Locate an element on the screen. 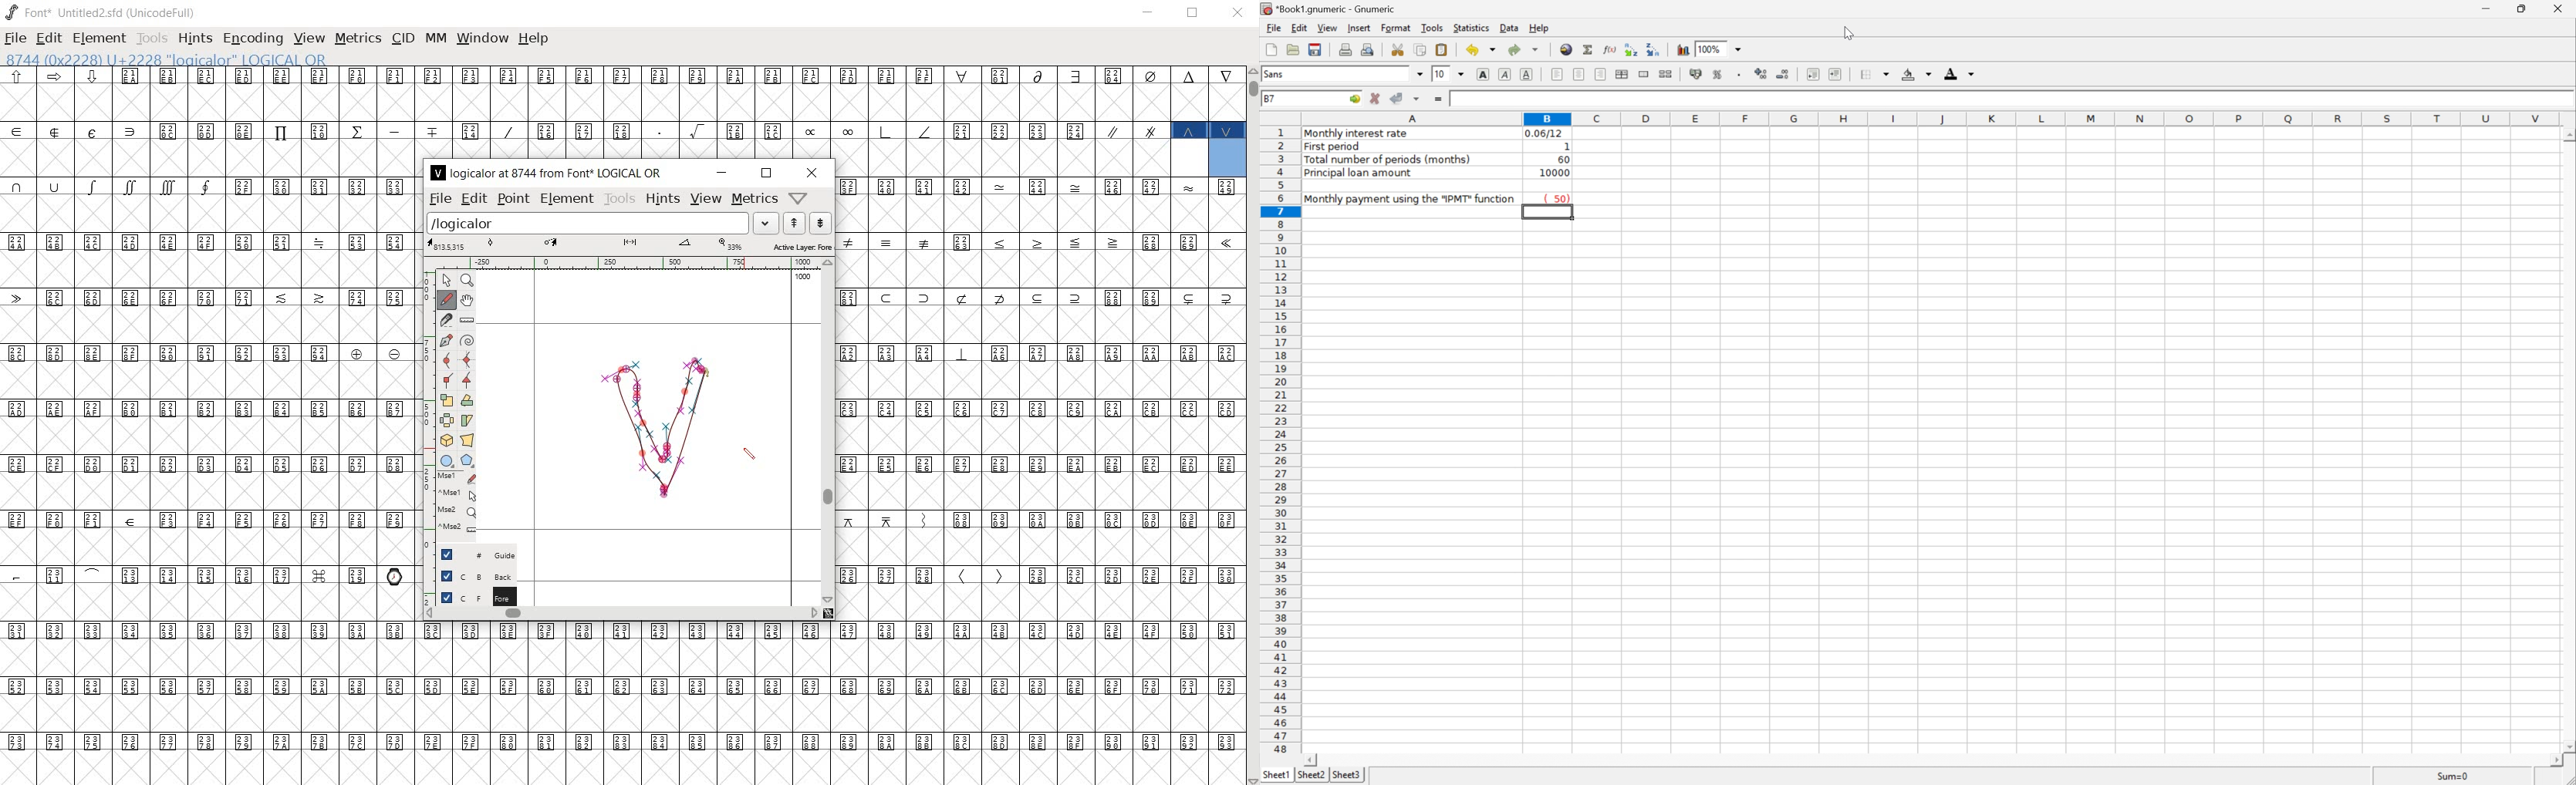  Monthly payment using the "PMT" function is located at coordinates (1410, 199).